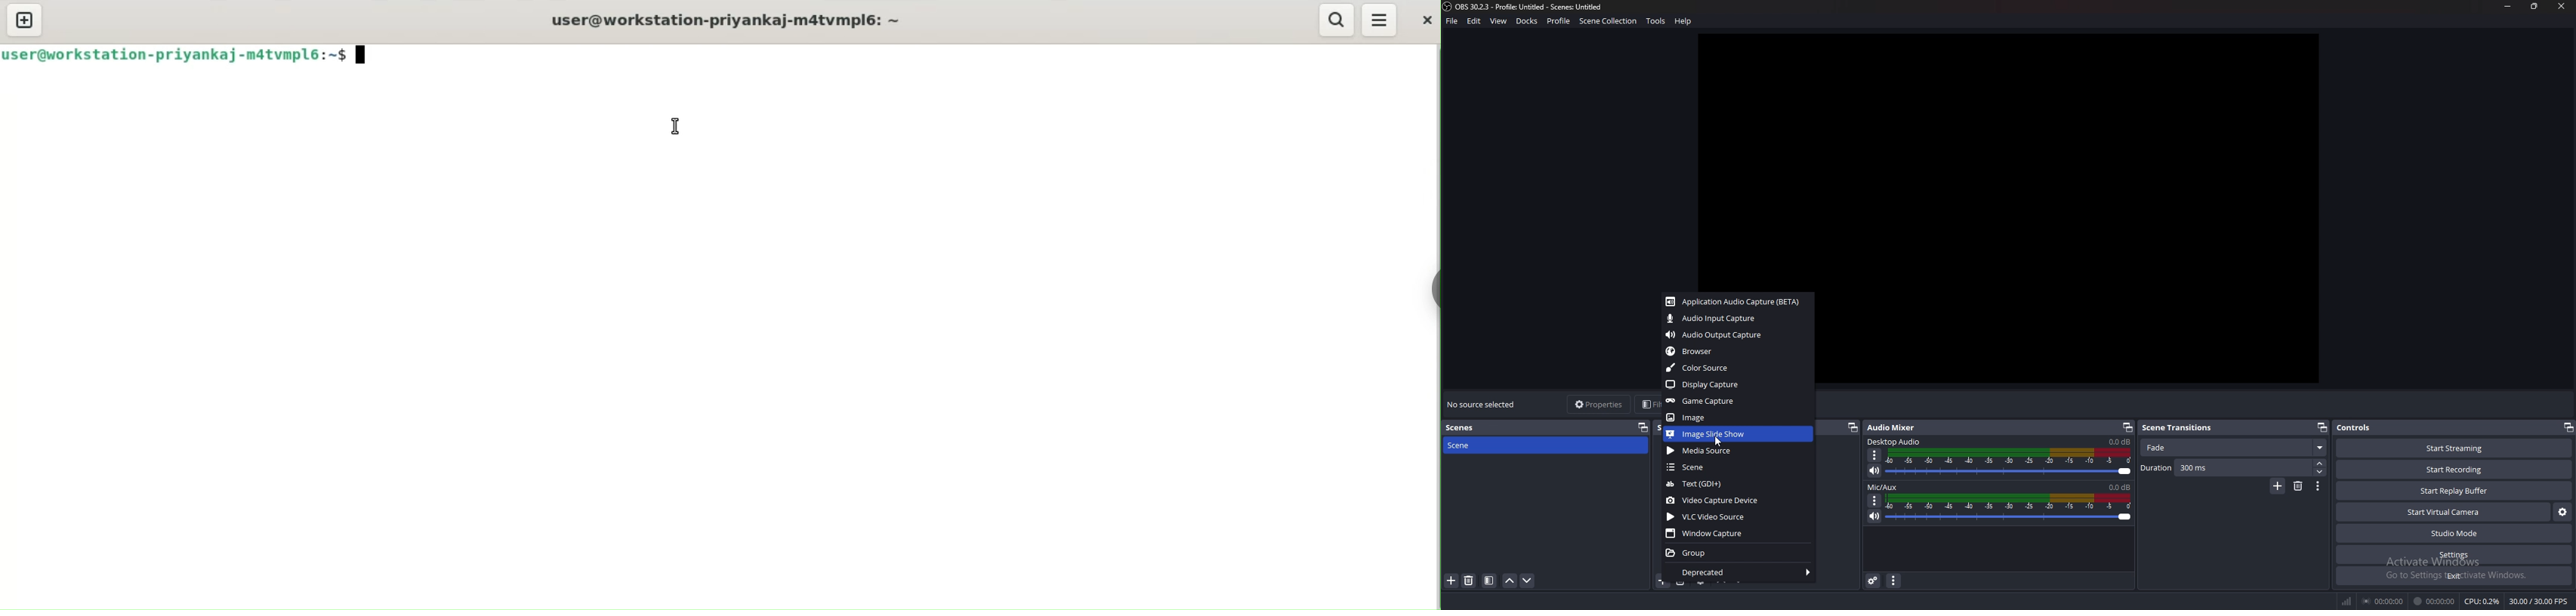 The image size is (2576, 616). What do you see at coordinates (1852, 427) in the screenshot?
I see `popout` at bounding box center [1852, 427].